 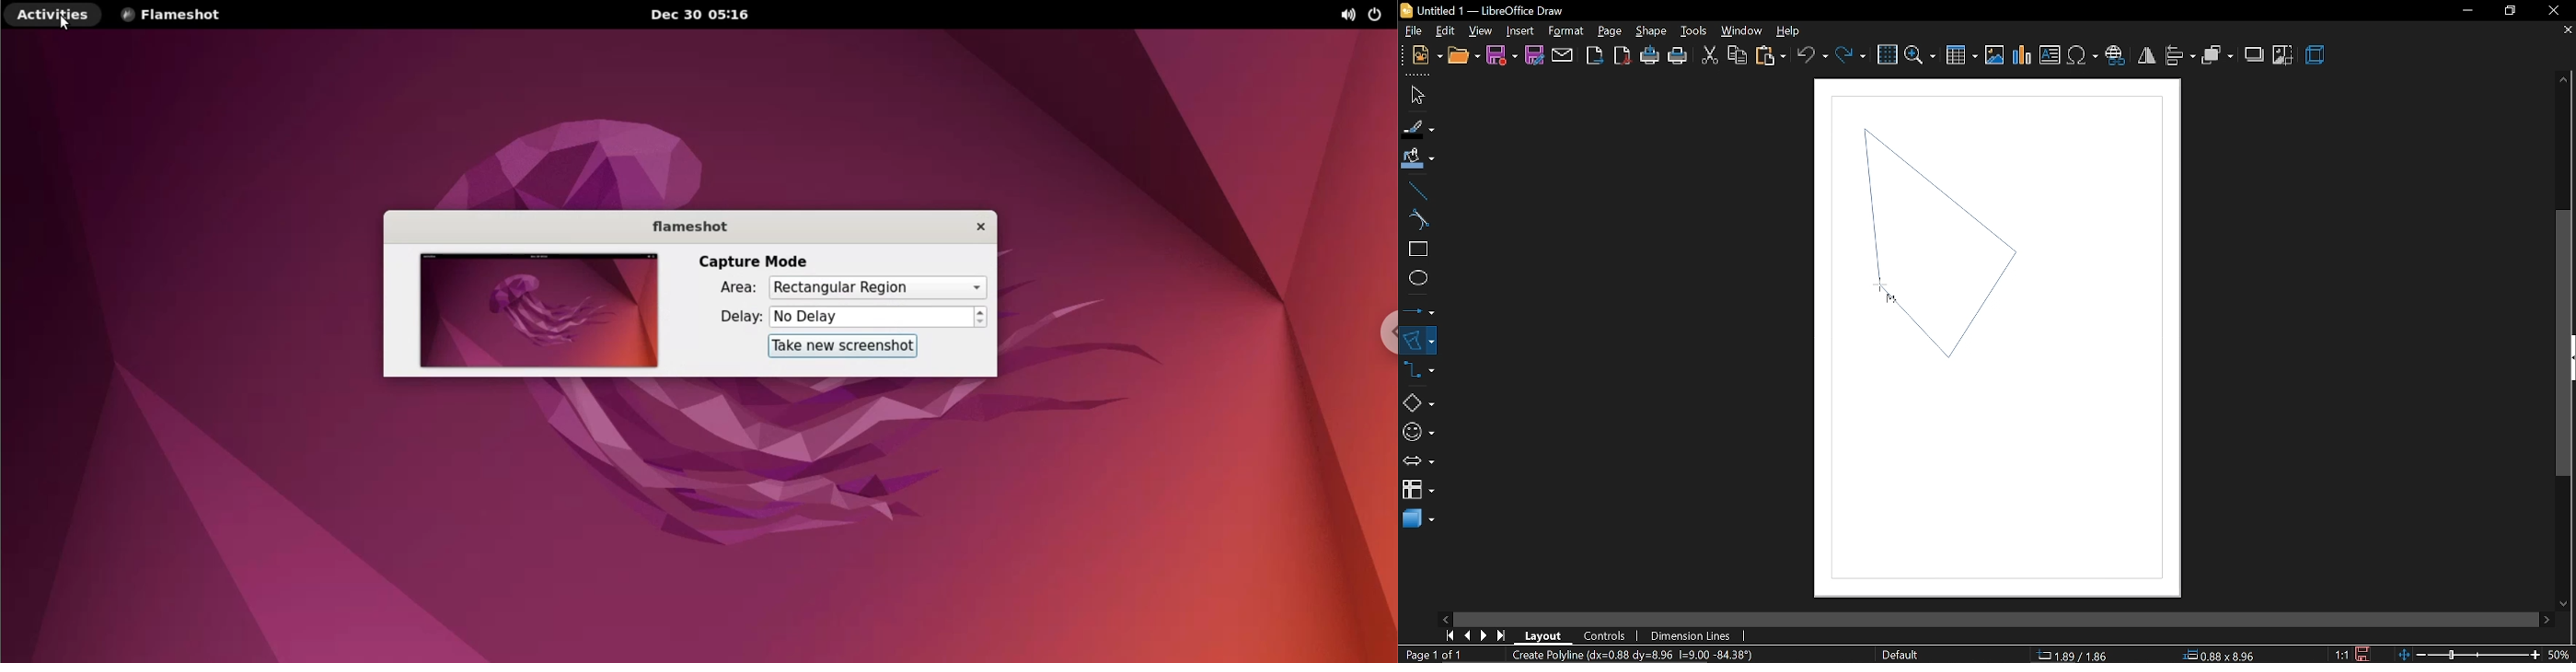 What do you see at coordinates (1408, 11) in the screenshot?
I see `logo Libre` at bounding box center [1408, 11].